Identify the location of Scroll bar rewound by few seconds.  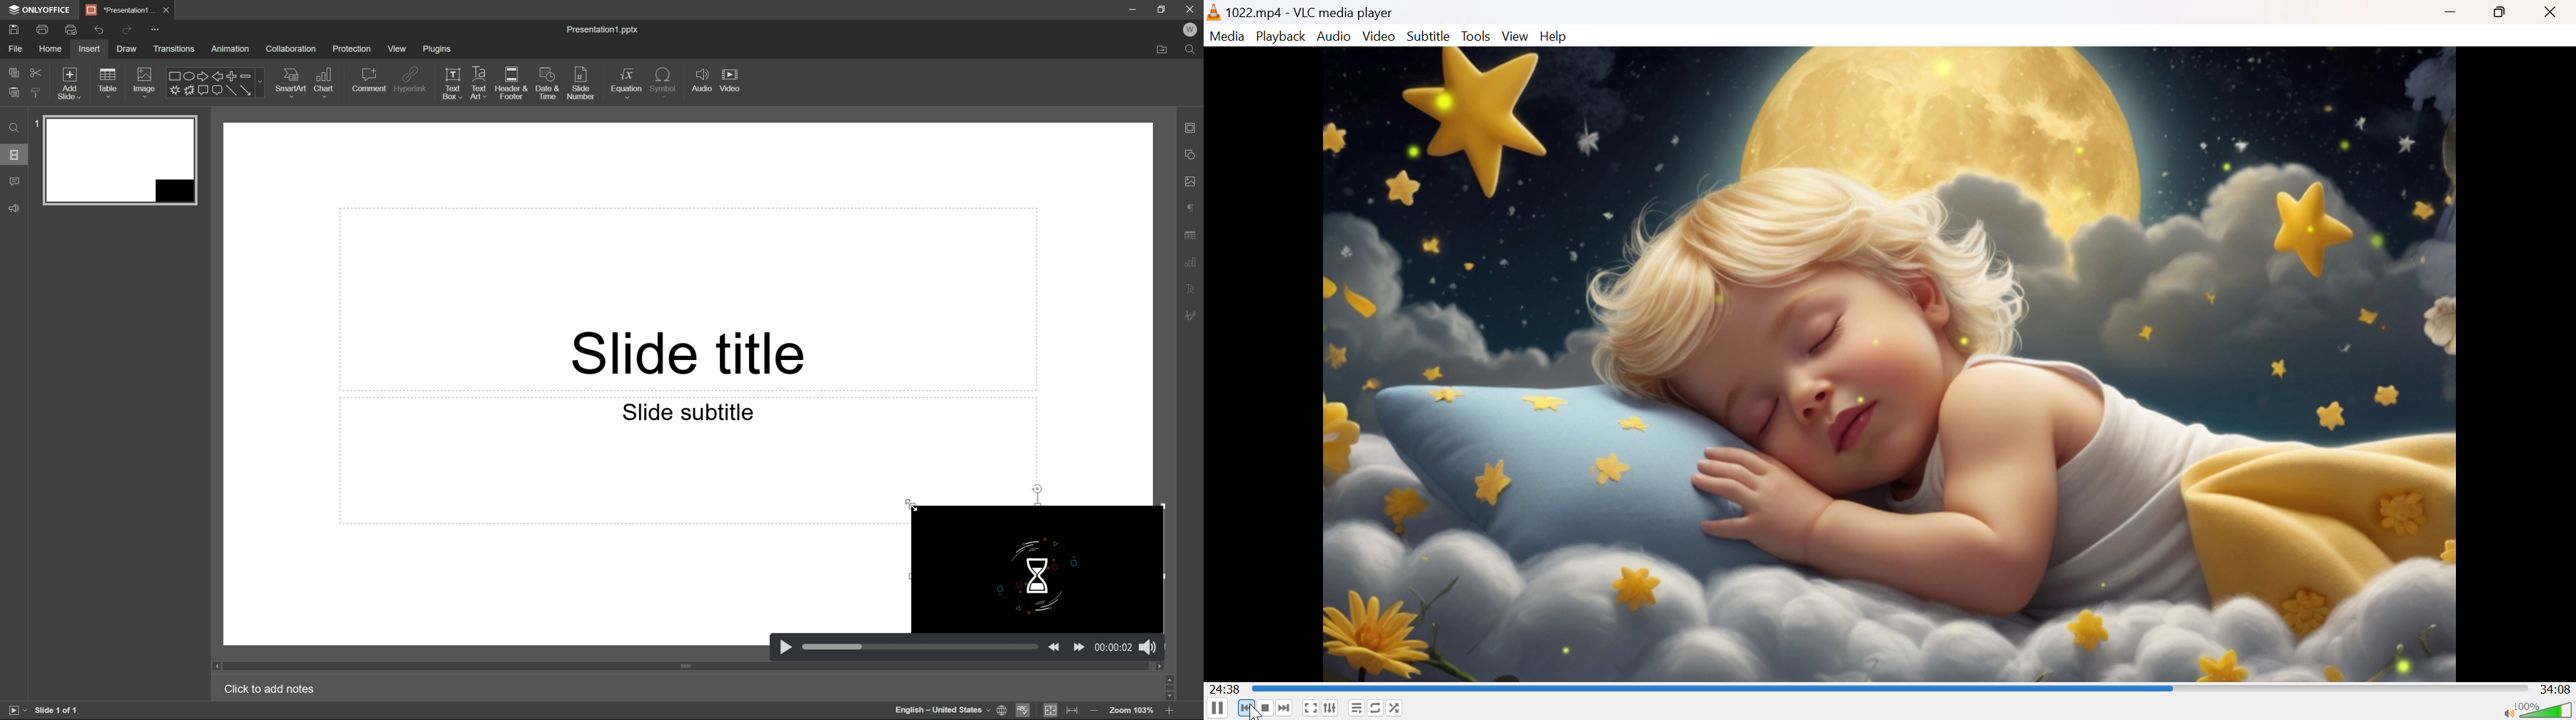
(1715, 687).